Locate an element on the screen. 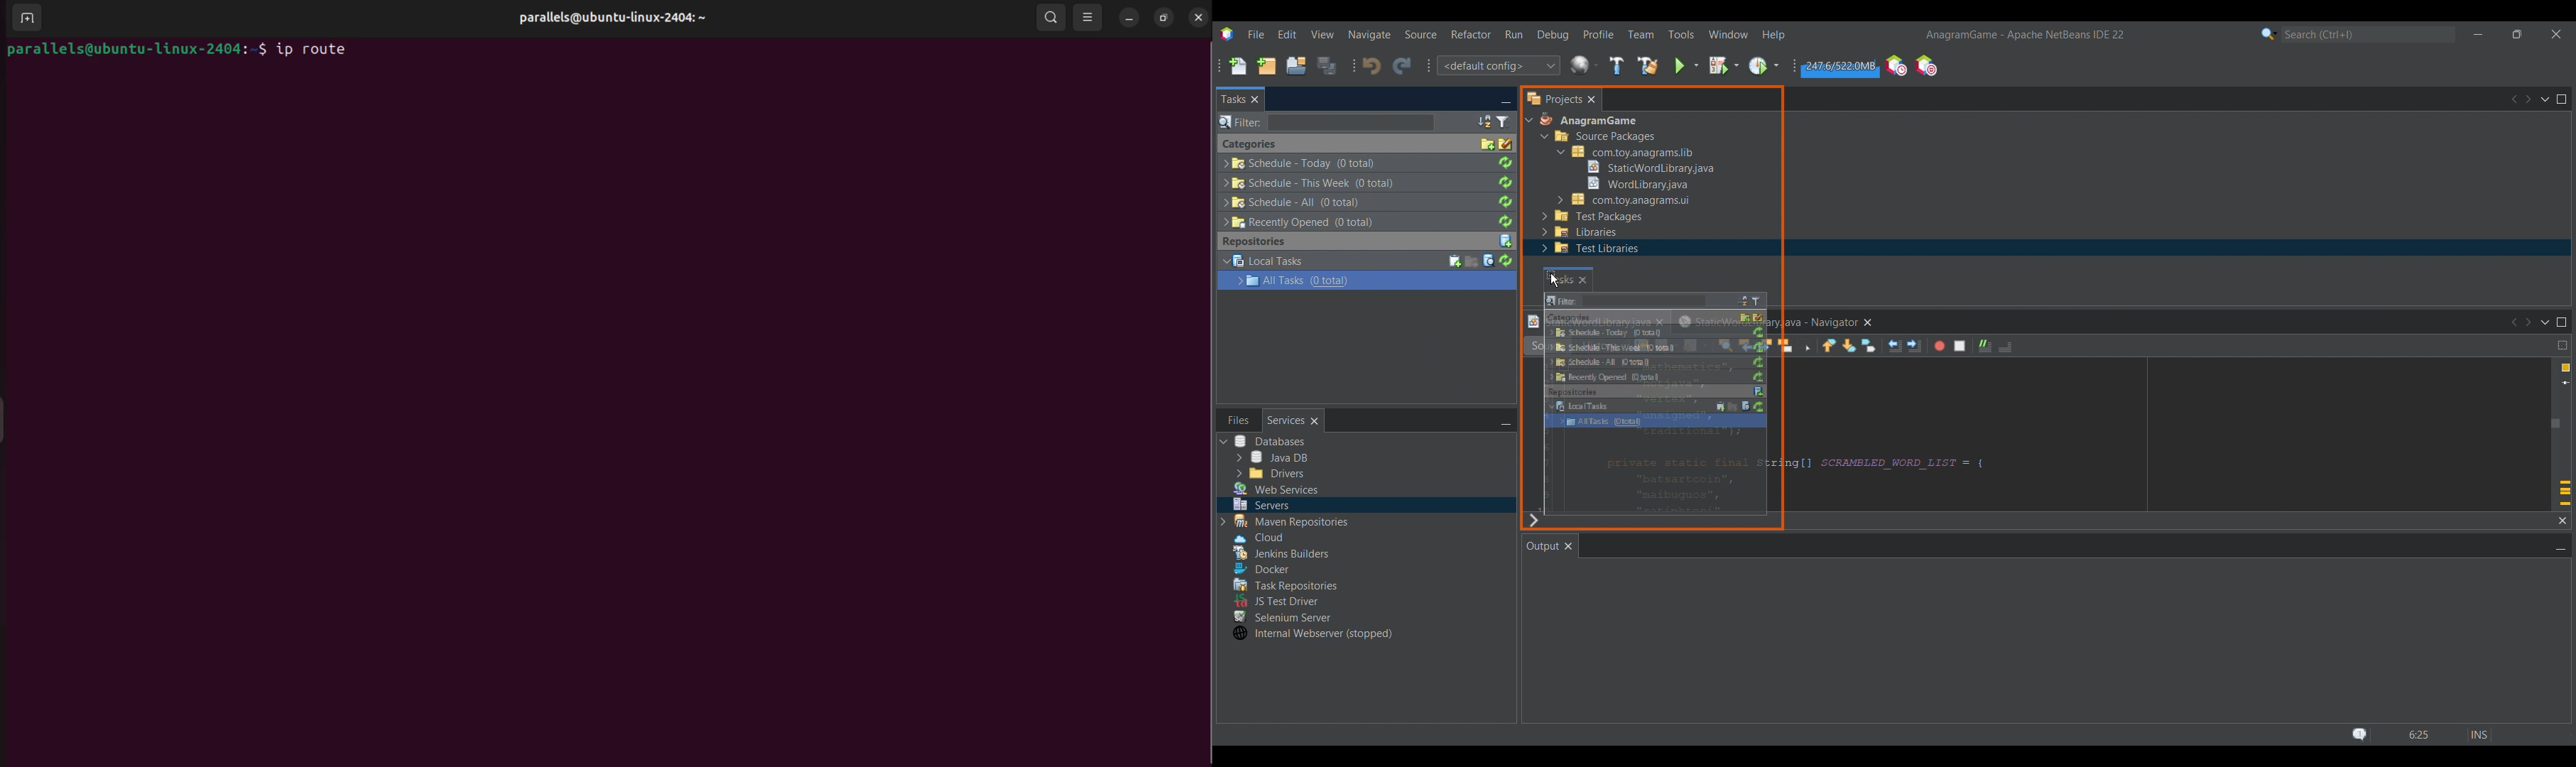 This screenshot has height=784, width=2576. Profile the IDE is located at coordinates (1896, 65).